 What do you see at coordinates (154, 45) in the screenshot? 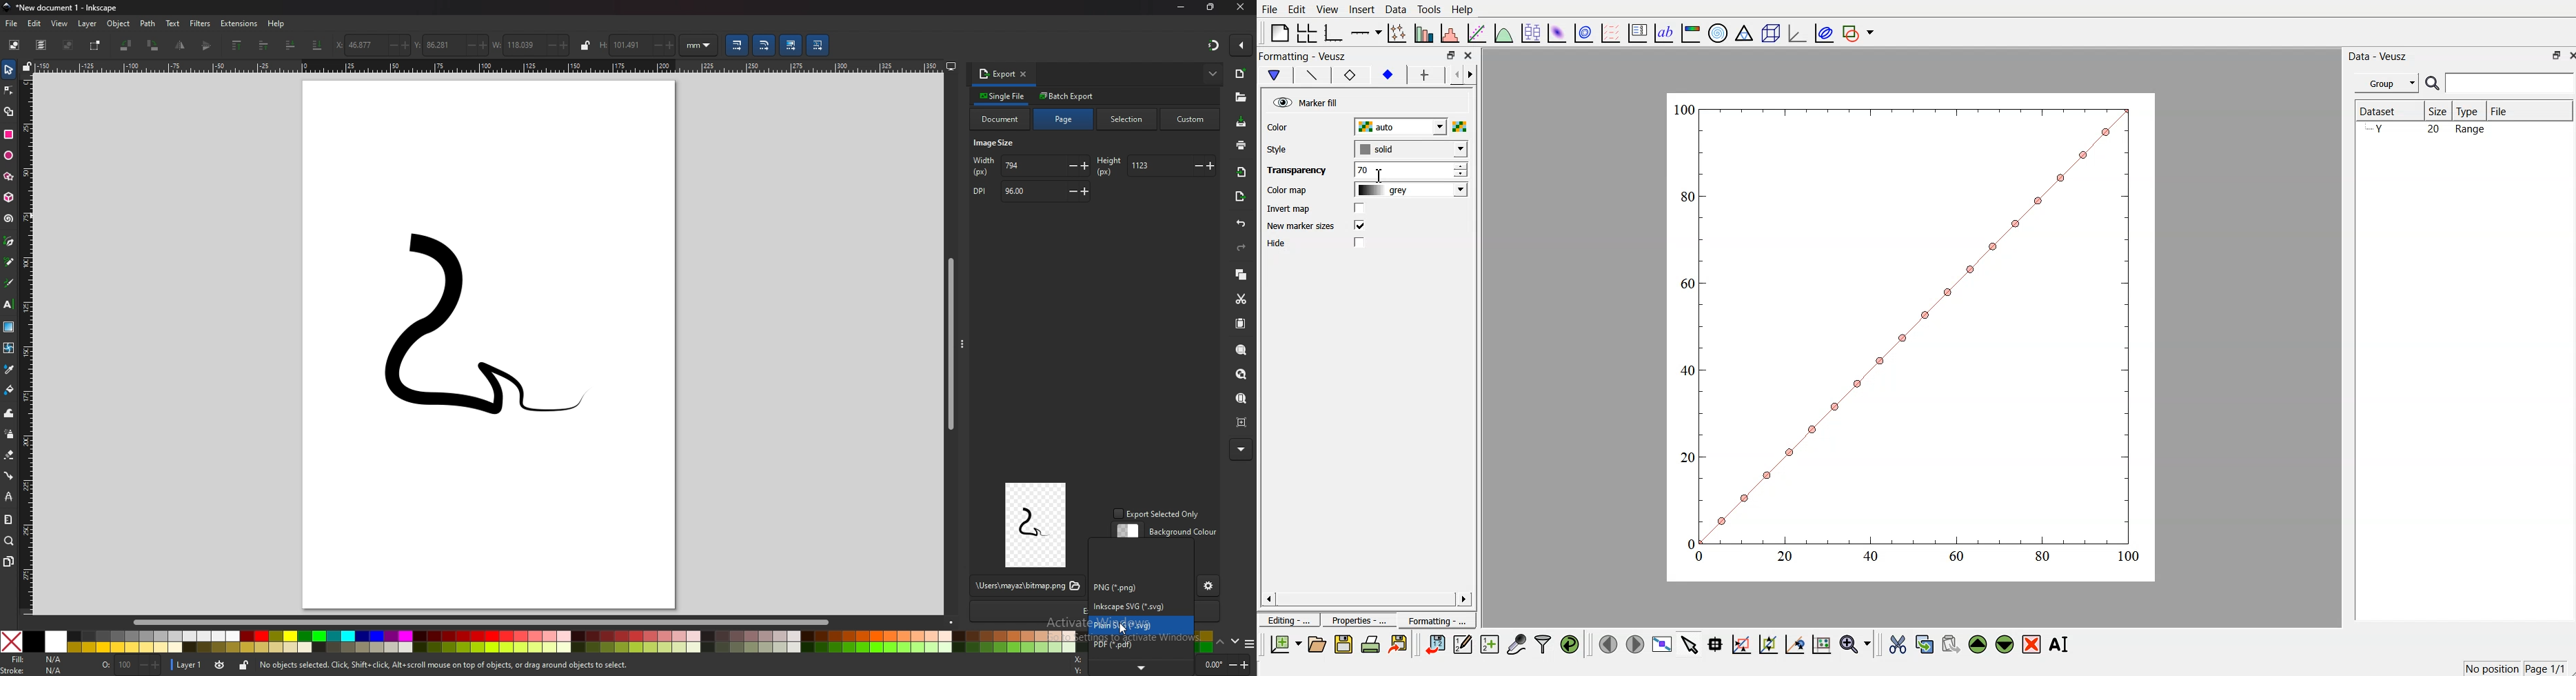
I see `rotate 90 degree cw` at bounding box center [154, 45].